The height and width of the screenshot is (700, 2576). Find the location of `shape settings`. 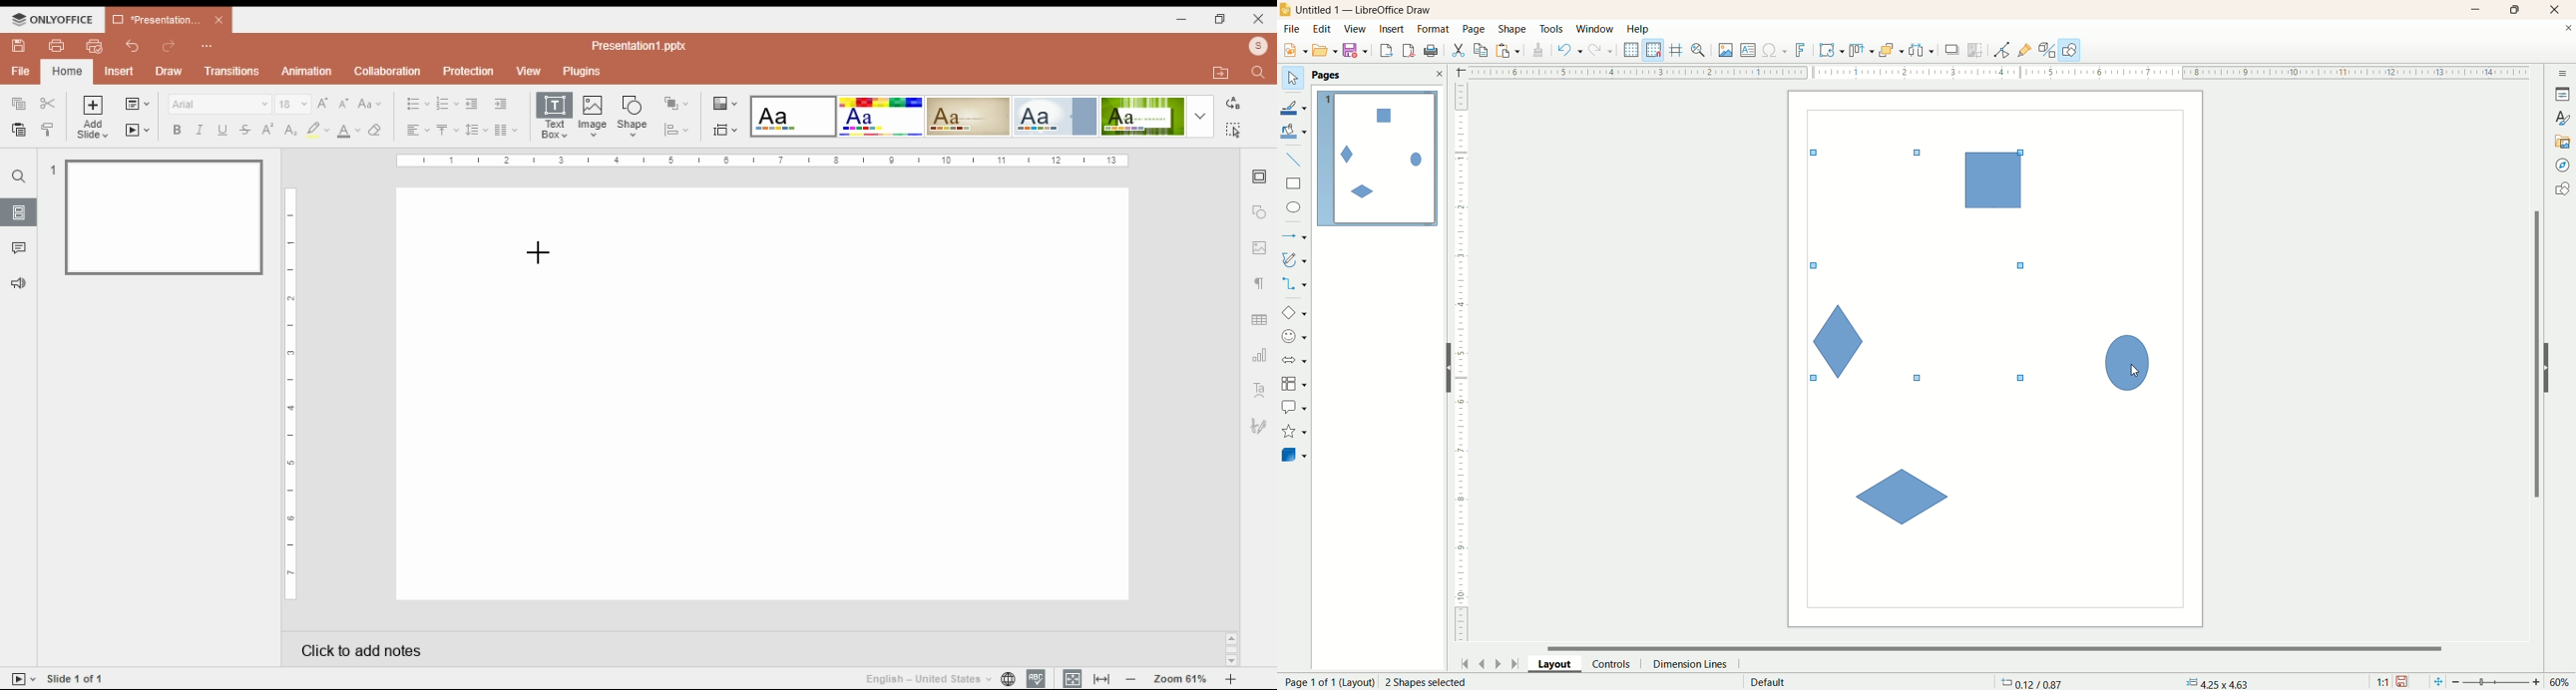

shape settings is located at coordinates (1259, 212).